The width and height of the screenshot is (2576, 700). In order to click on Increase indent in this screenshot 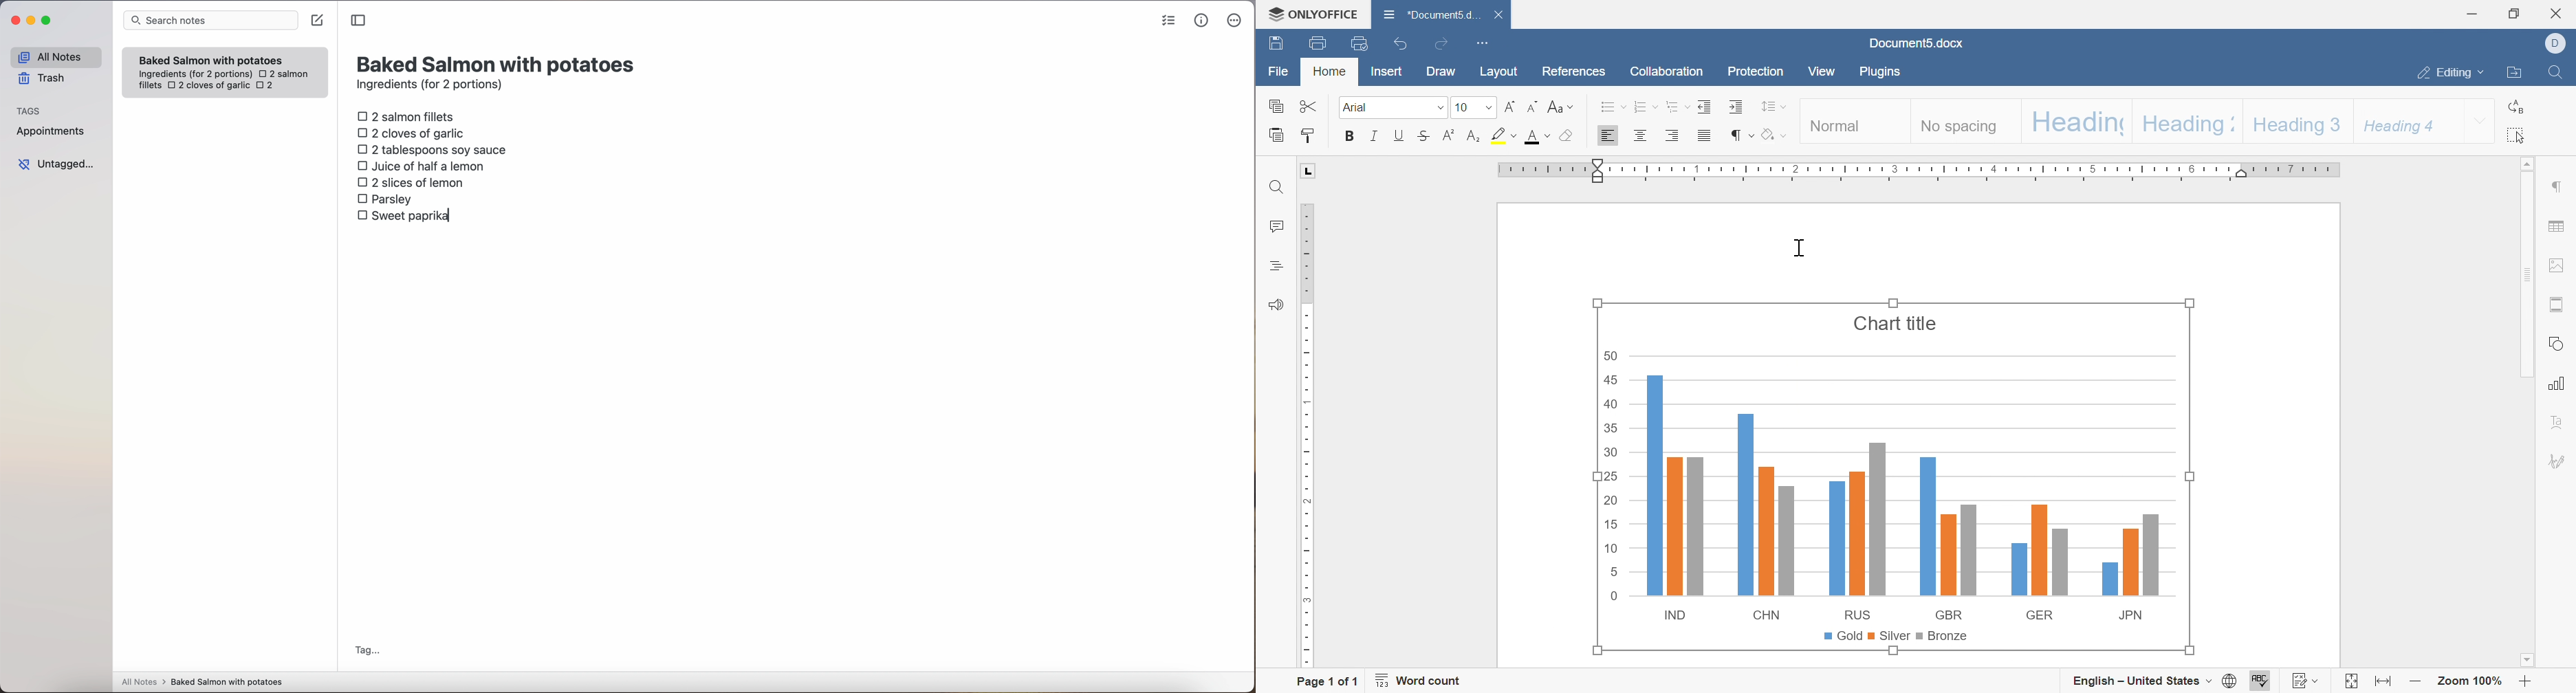, I will do `click(1738, 107)`.